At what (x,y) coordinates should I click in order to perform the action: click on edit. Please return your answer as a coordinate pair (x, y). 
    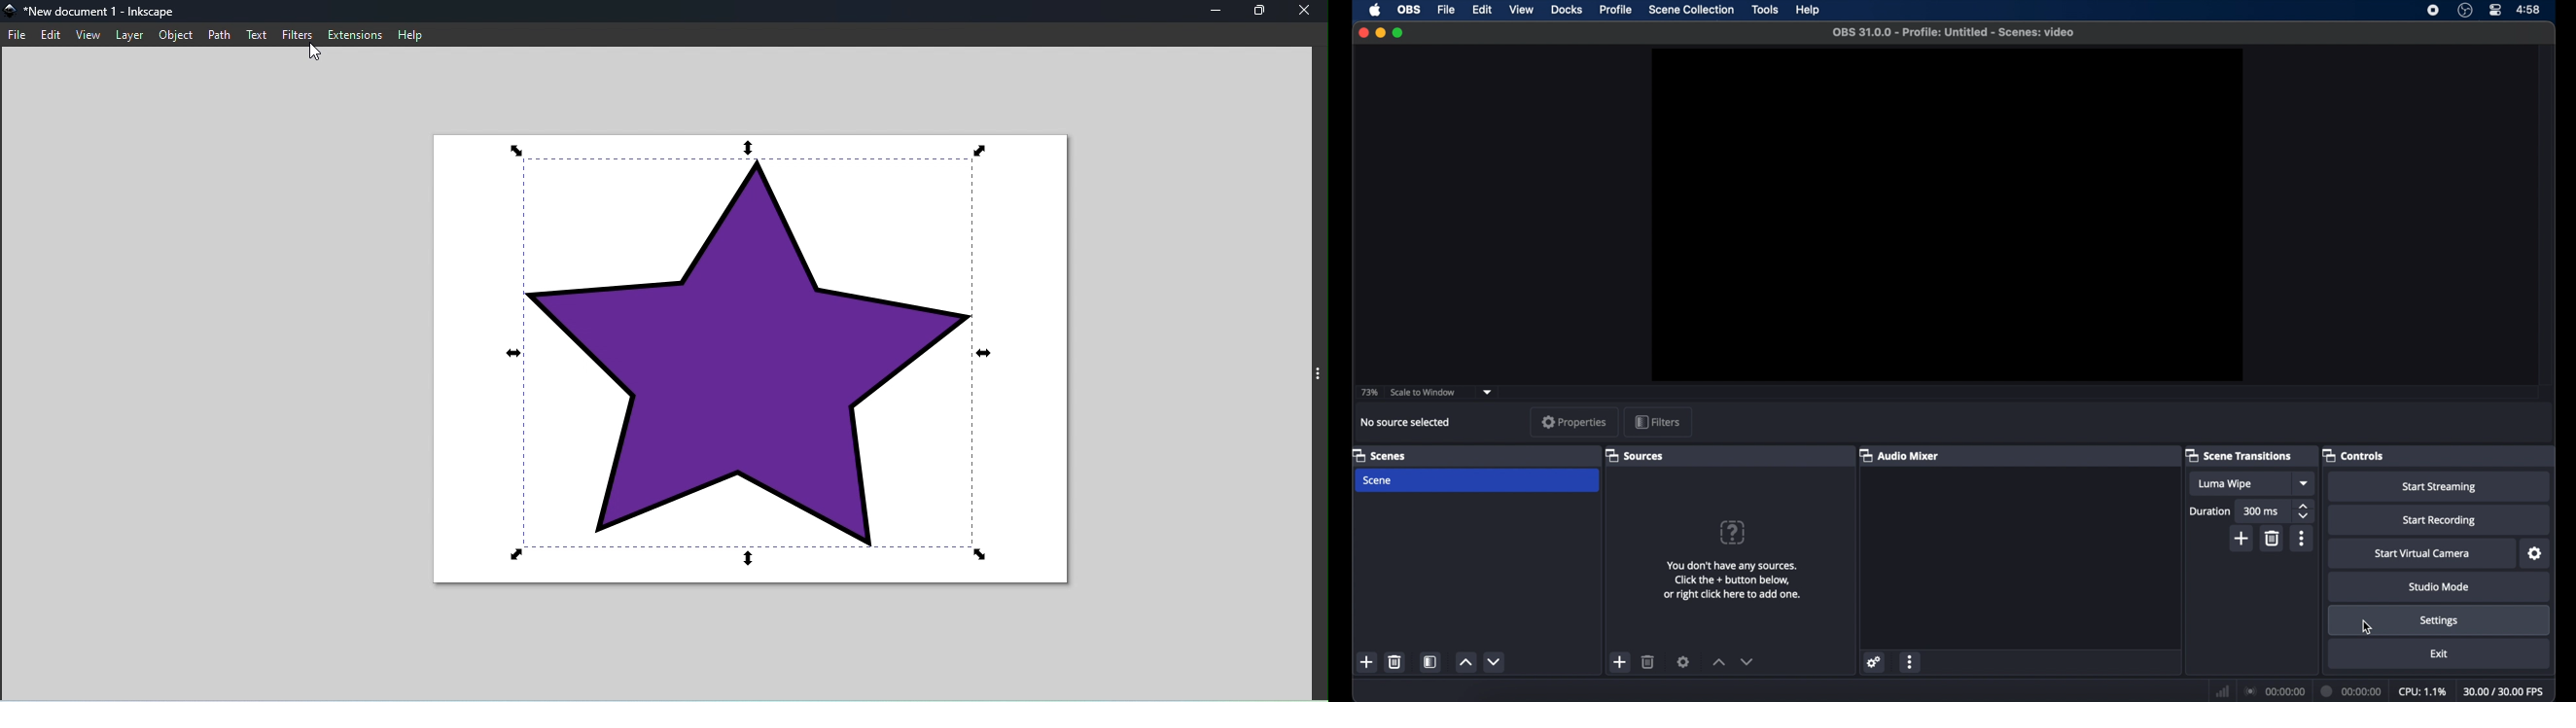
    Looking at the image, I should click on (1481, 10).